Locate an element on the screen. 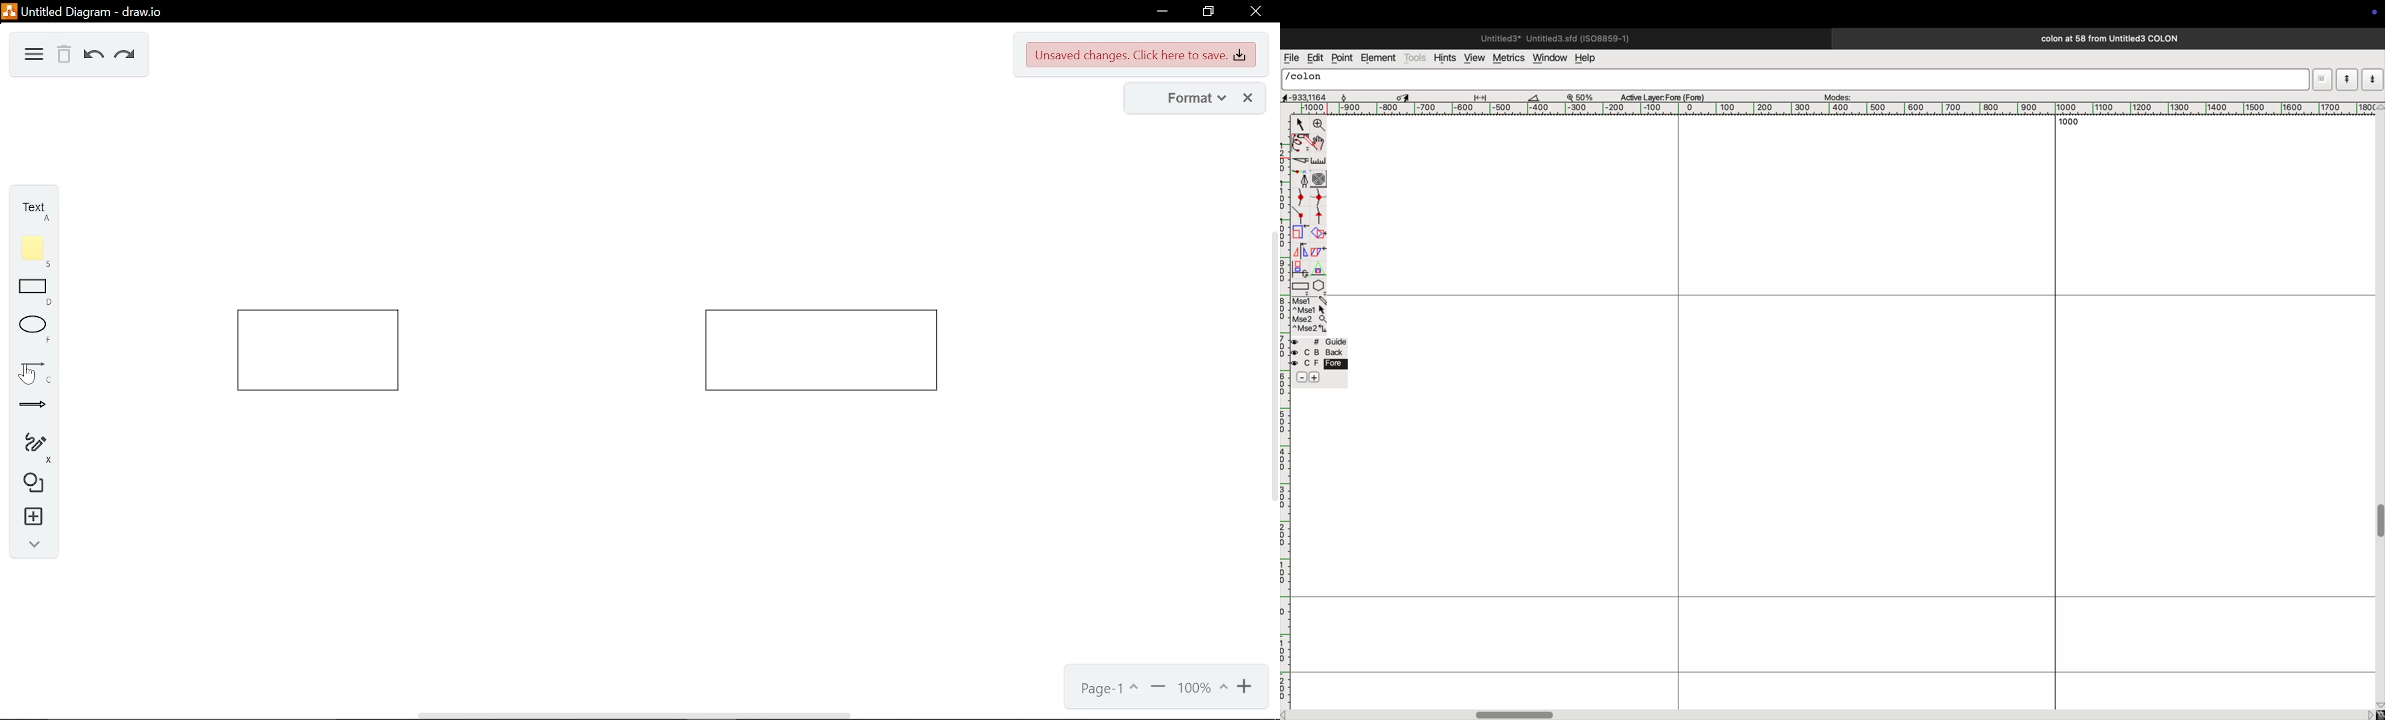 The width and height of the screenshot is (2408, 728). hwlp is located at coordinates (1591, 59).